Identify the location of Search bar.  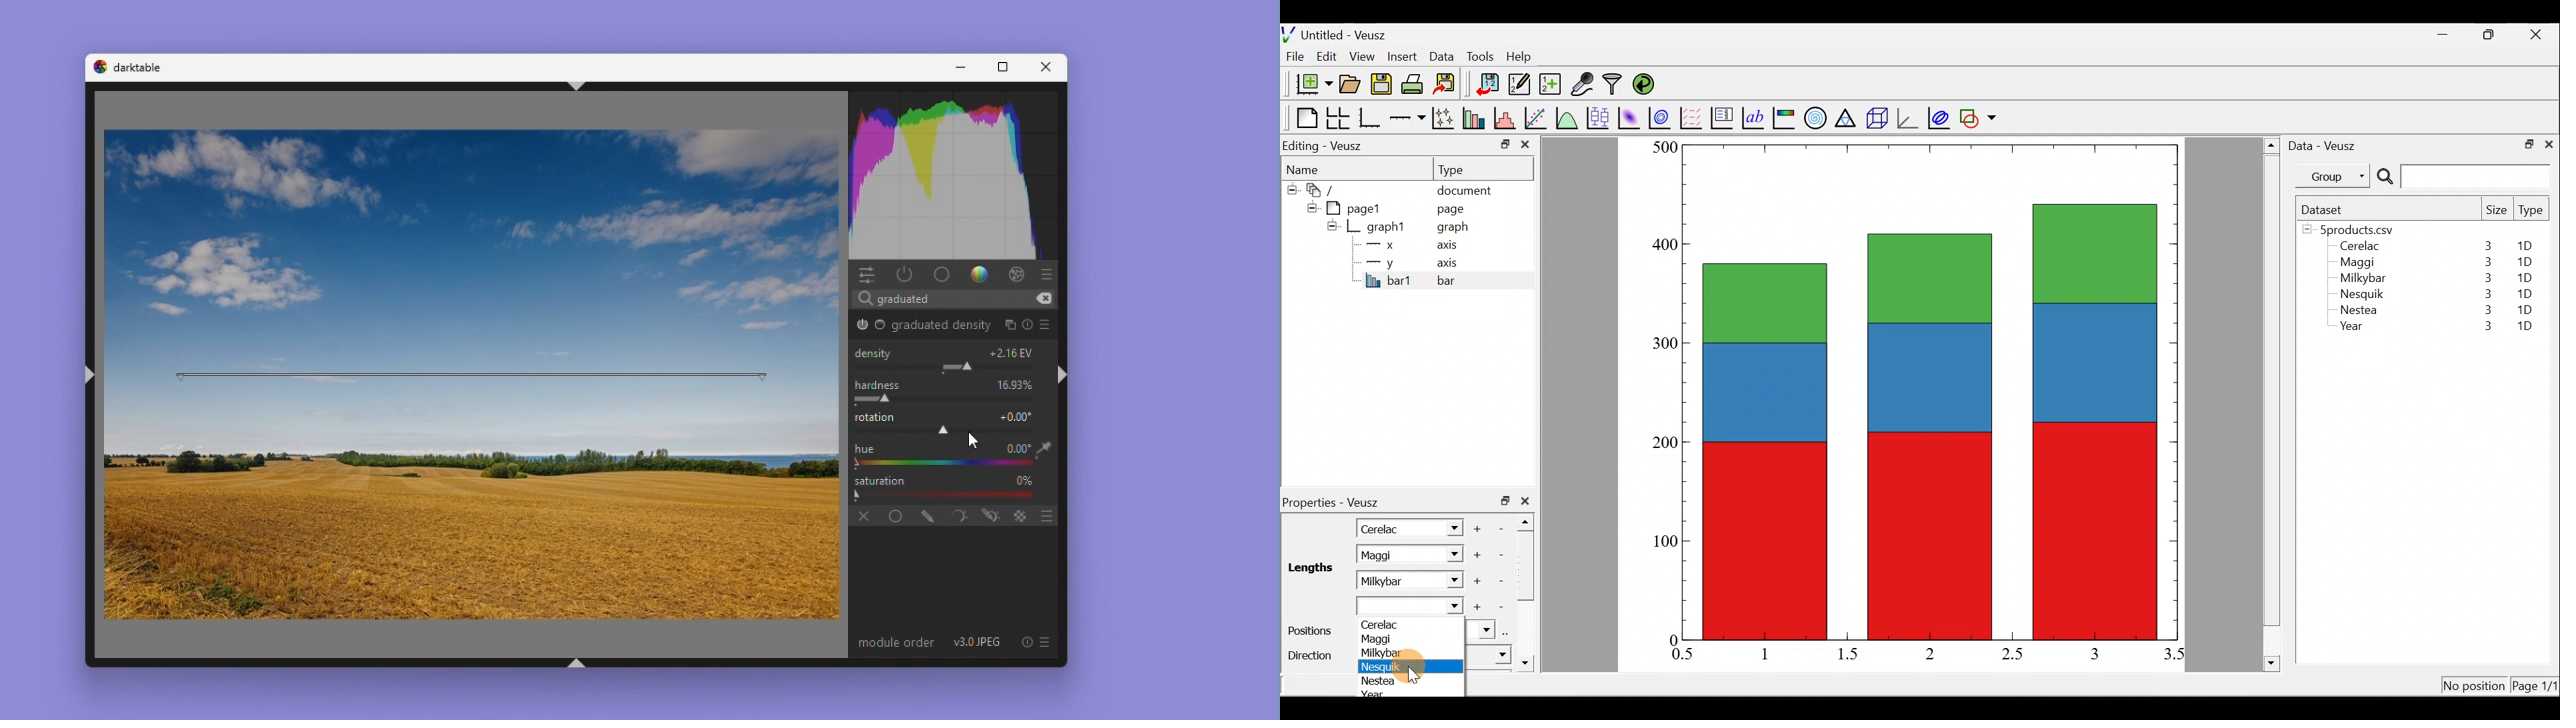
(2461, 177).